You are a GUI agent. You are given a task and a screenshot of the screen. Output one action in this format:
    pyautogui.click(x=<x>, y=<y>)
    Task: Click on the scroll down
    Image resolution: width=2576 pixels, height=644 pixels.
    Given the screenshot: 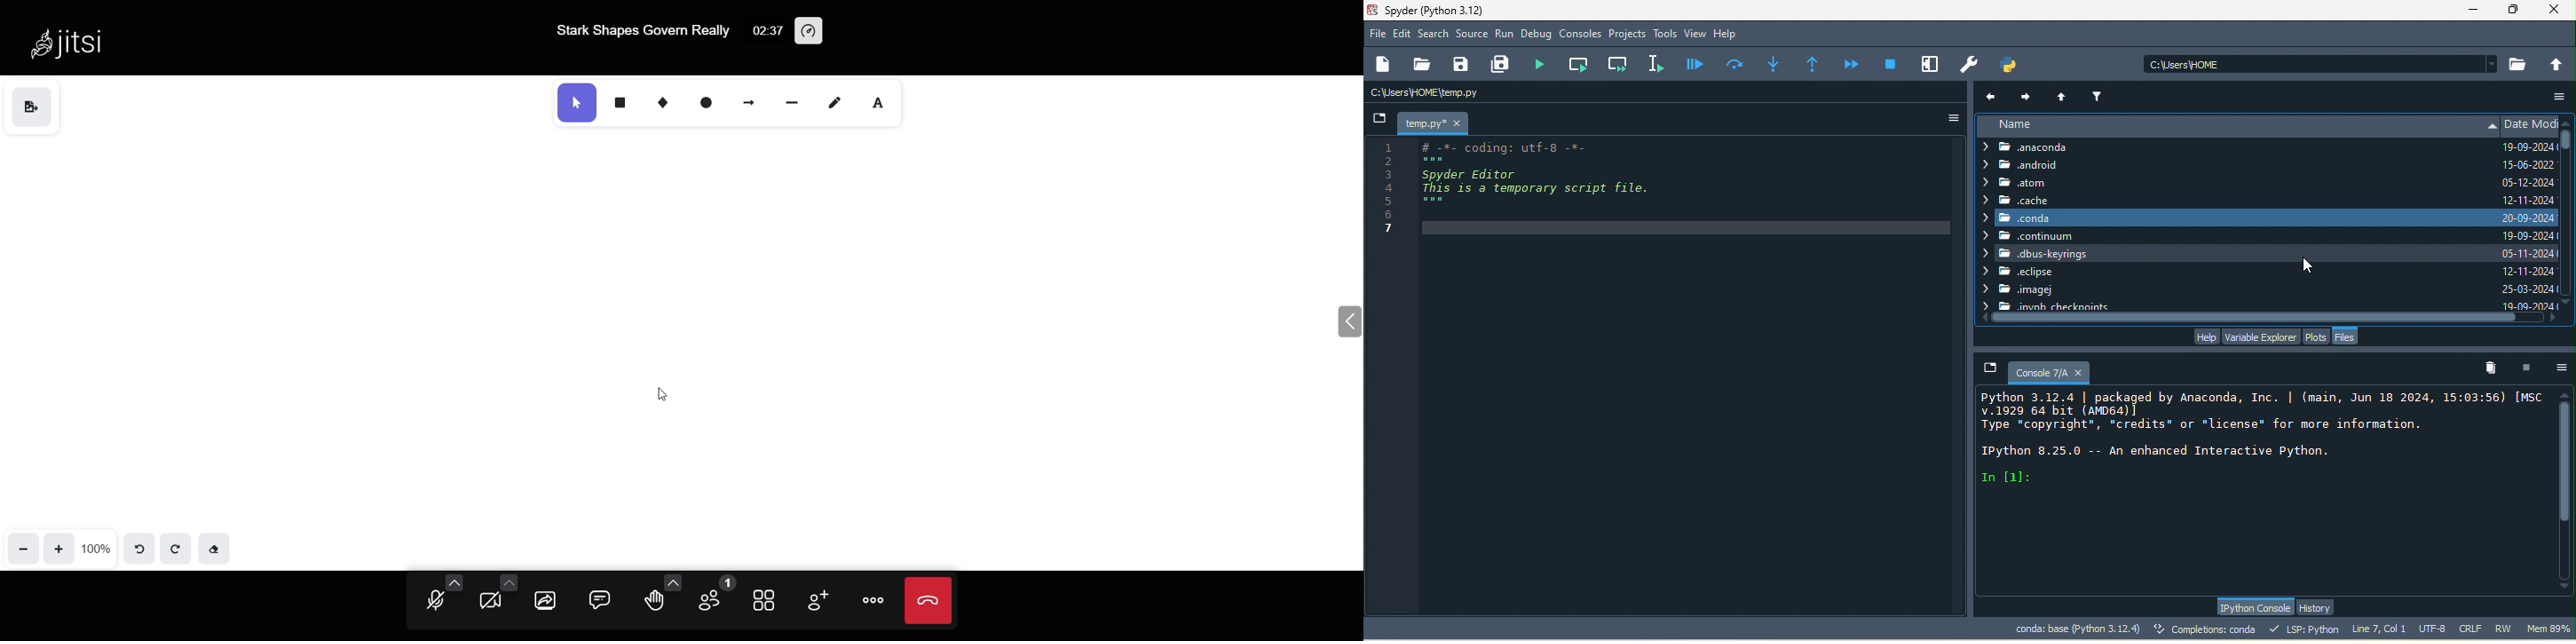 What is the action you would take?
    pyautogui.click(x=2566, y=318)
    